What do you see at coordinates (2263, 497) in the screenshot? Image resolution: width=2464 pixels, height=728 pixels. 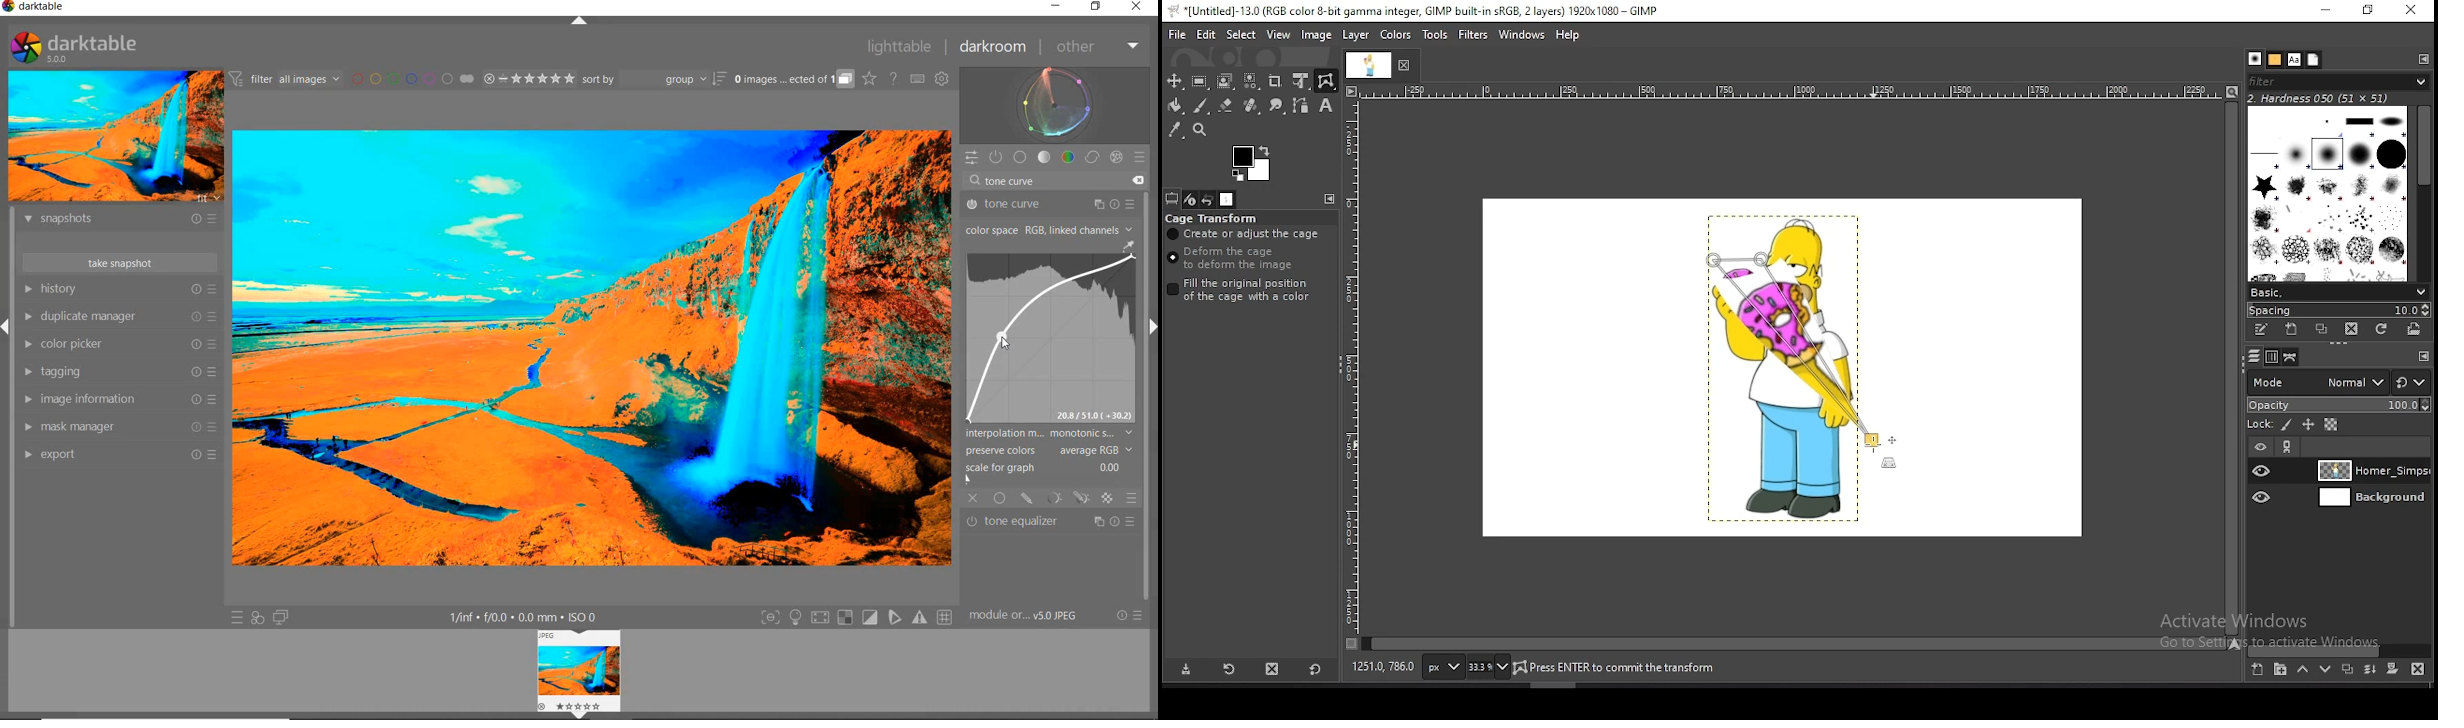 I see `layer visibility on/off` at bounding box center [2263, 497].